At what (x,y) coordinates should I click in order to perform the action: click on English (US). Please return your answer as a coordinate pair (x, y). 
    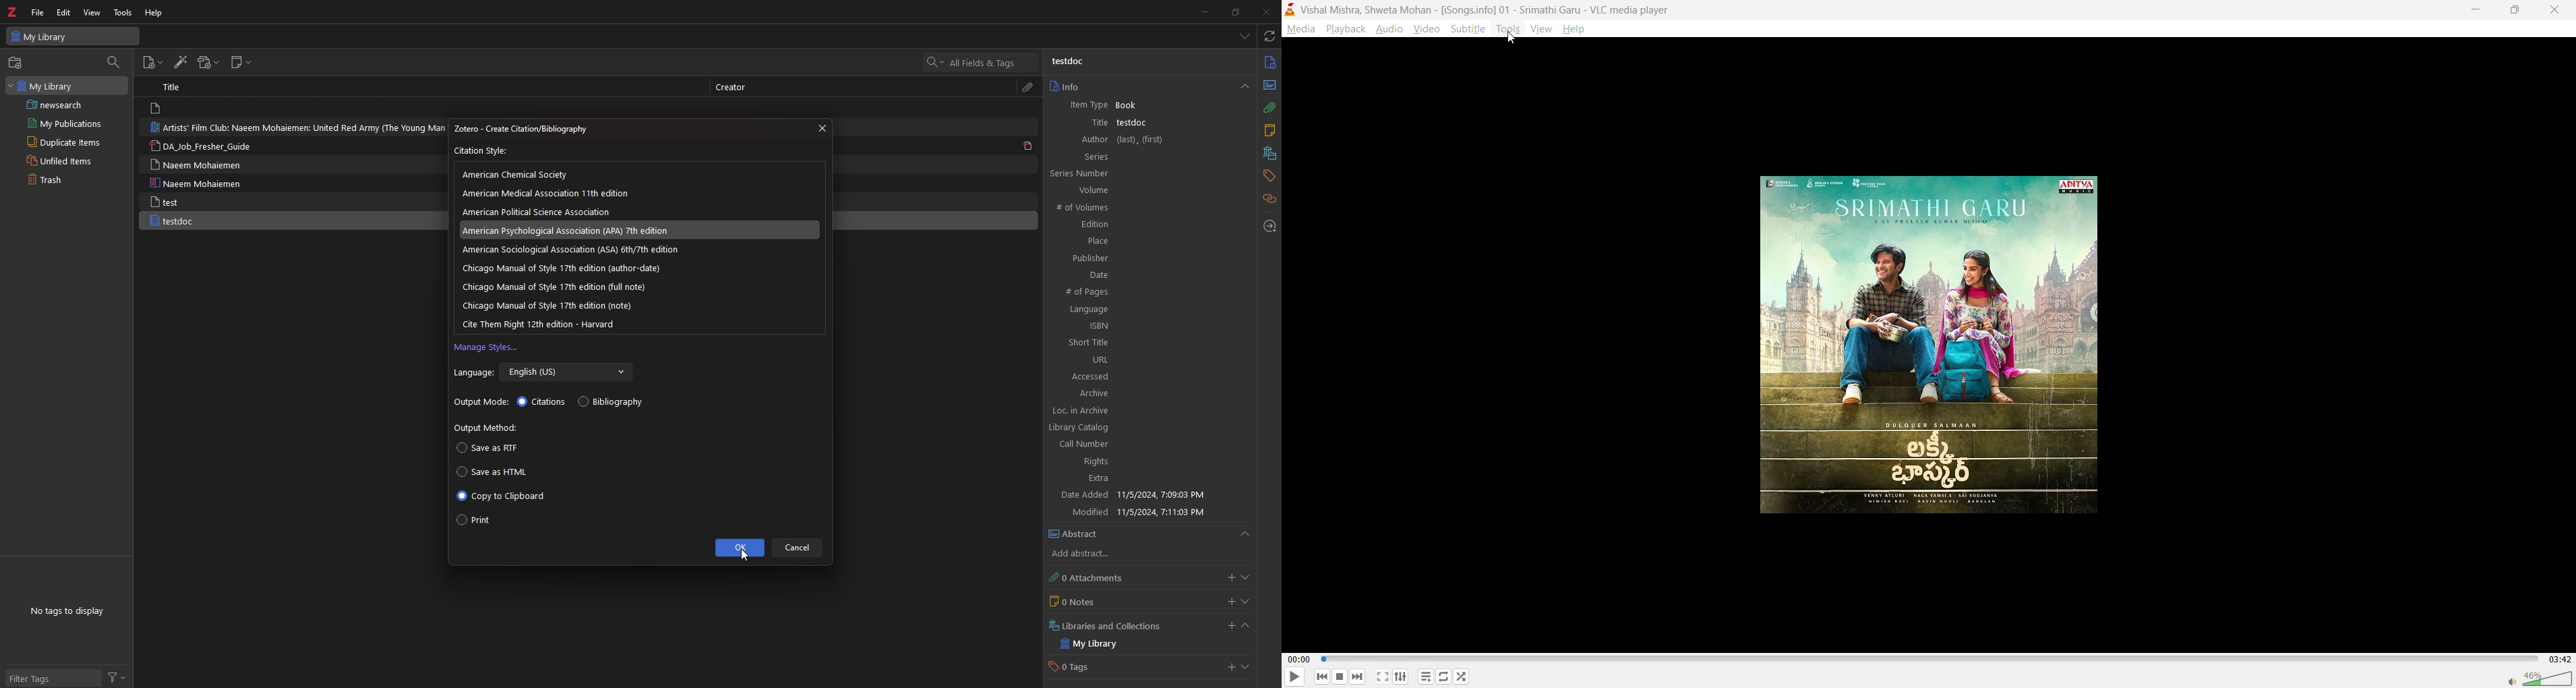
    Looking at the image, I should click on (567, 373).